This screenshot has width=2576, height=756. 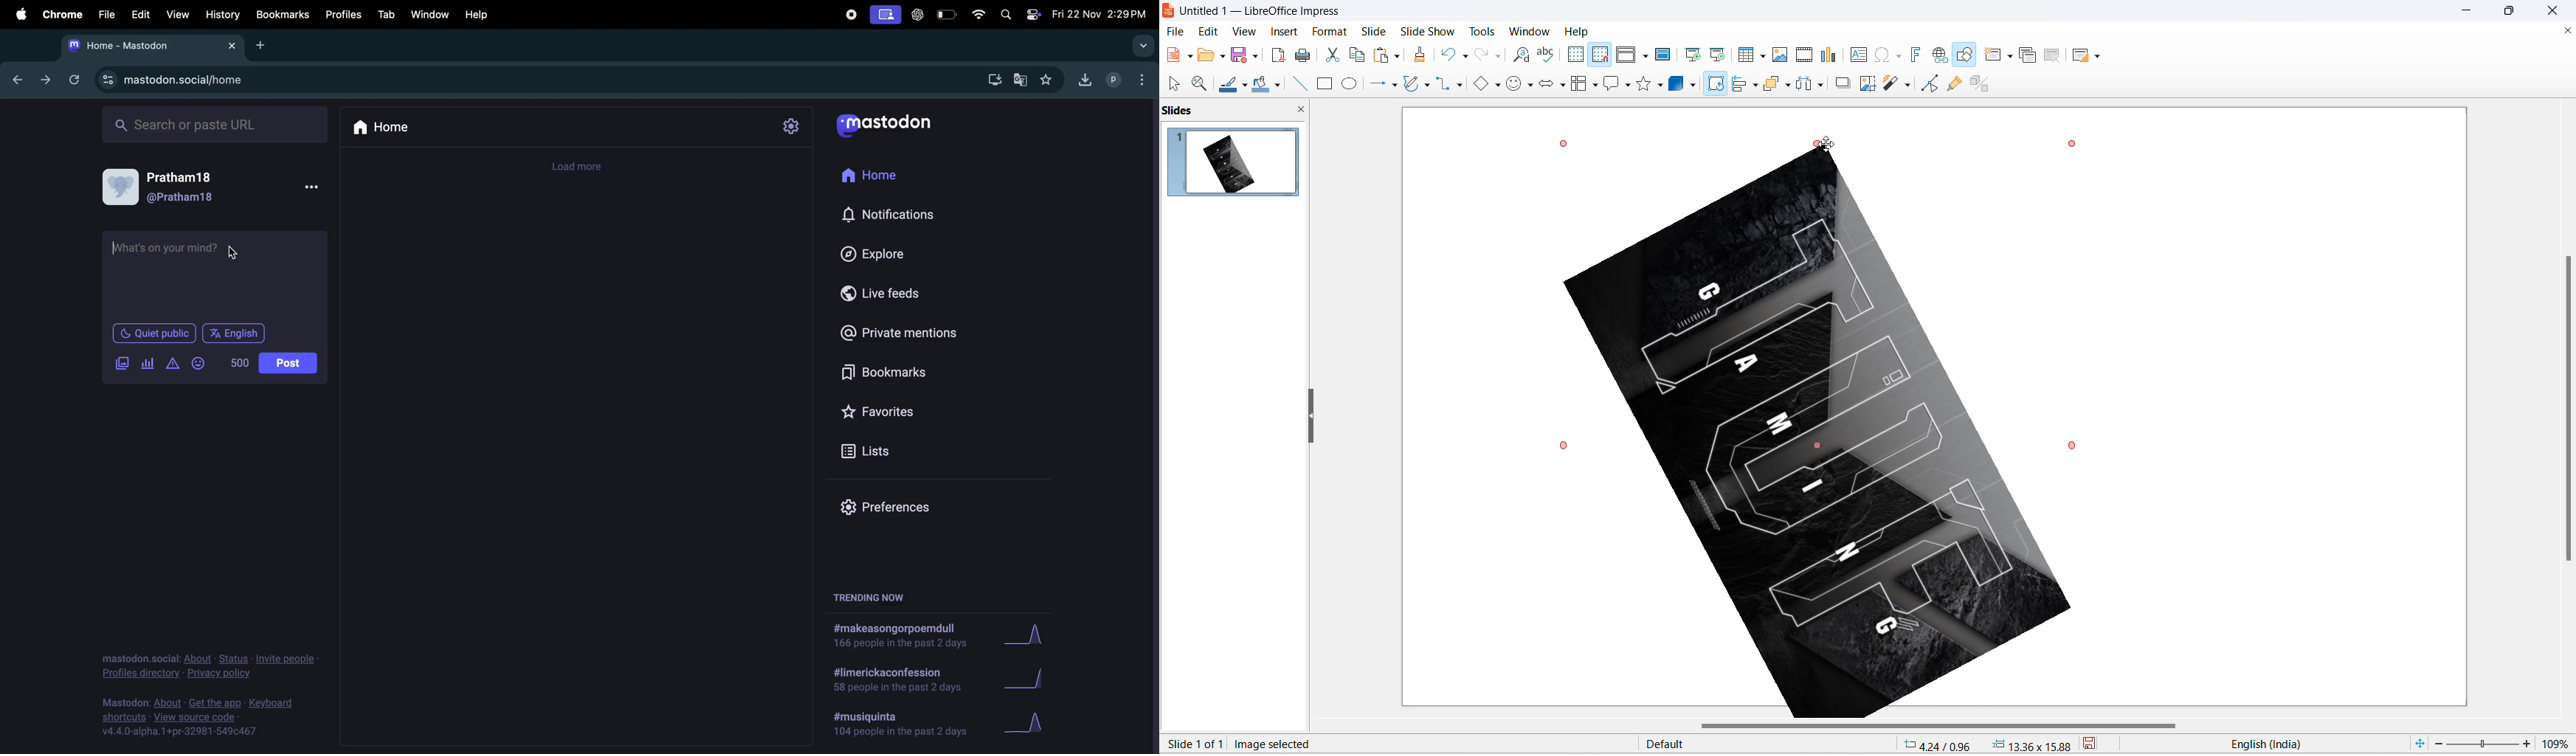 I want to click on line of words, so click(x=237, y=364).